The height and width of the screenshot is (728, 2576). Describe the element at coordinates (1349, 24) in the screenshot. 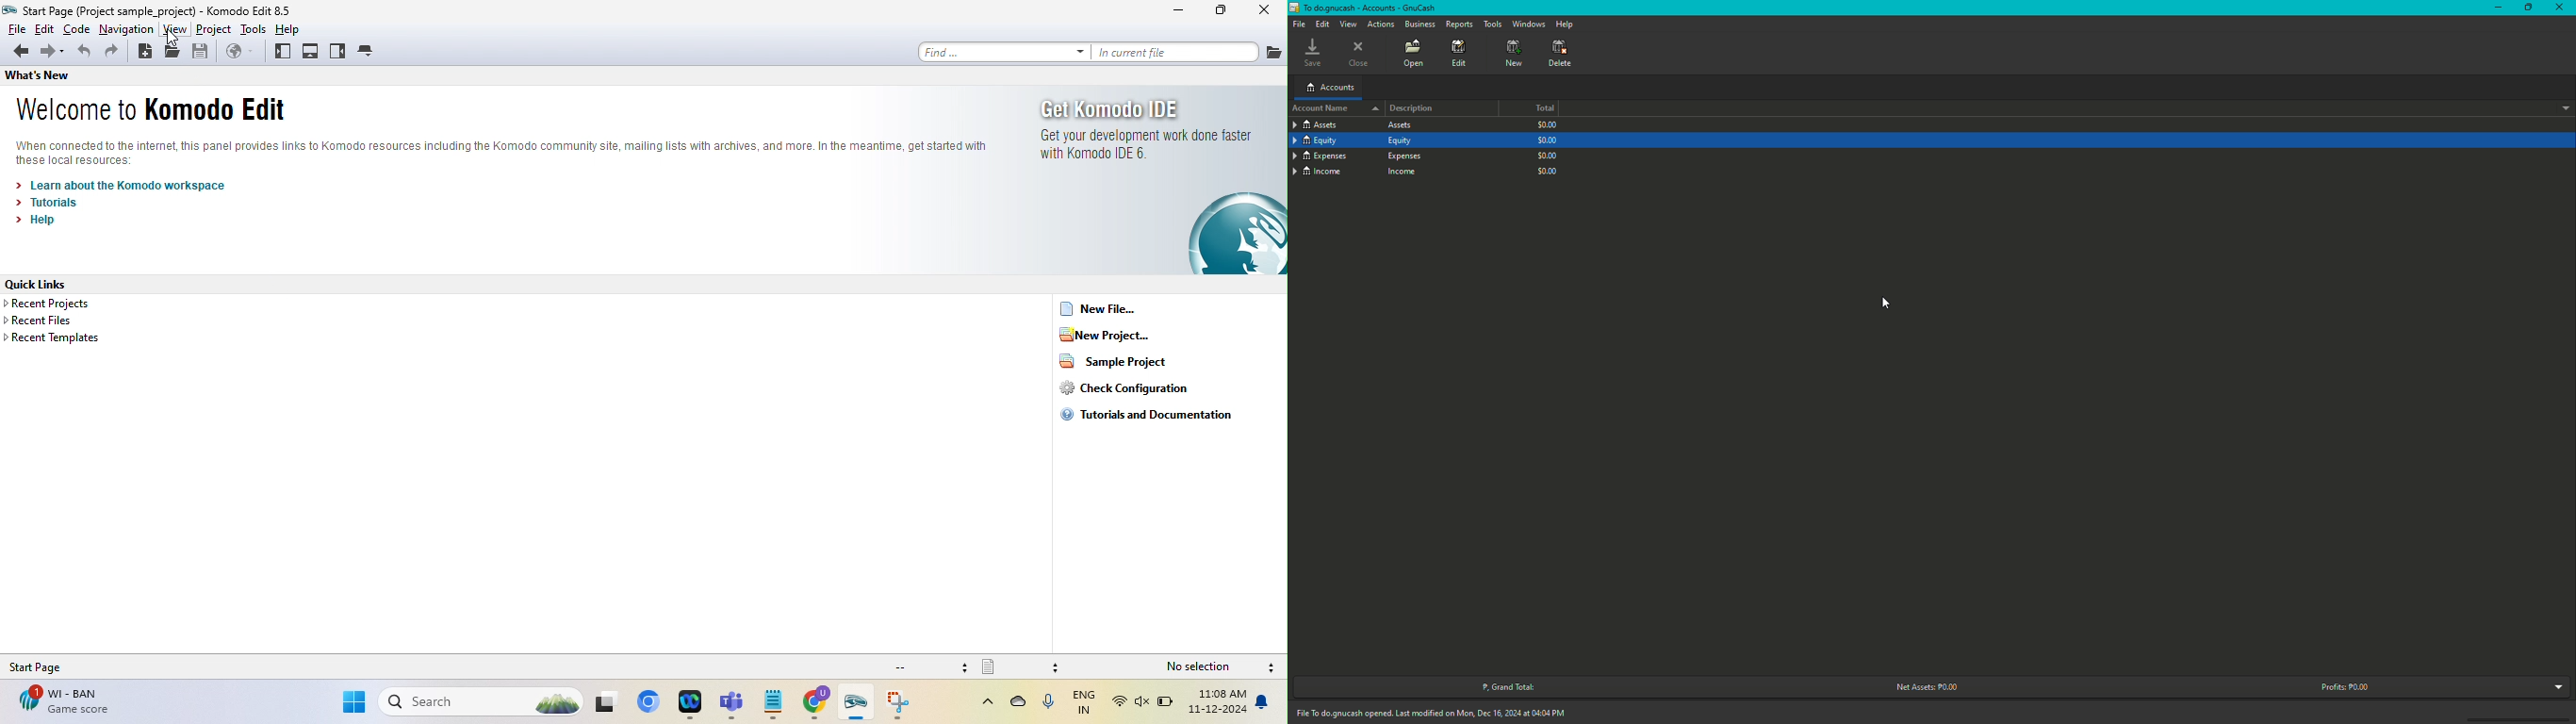

I see `View` at that location.